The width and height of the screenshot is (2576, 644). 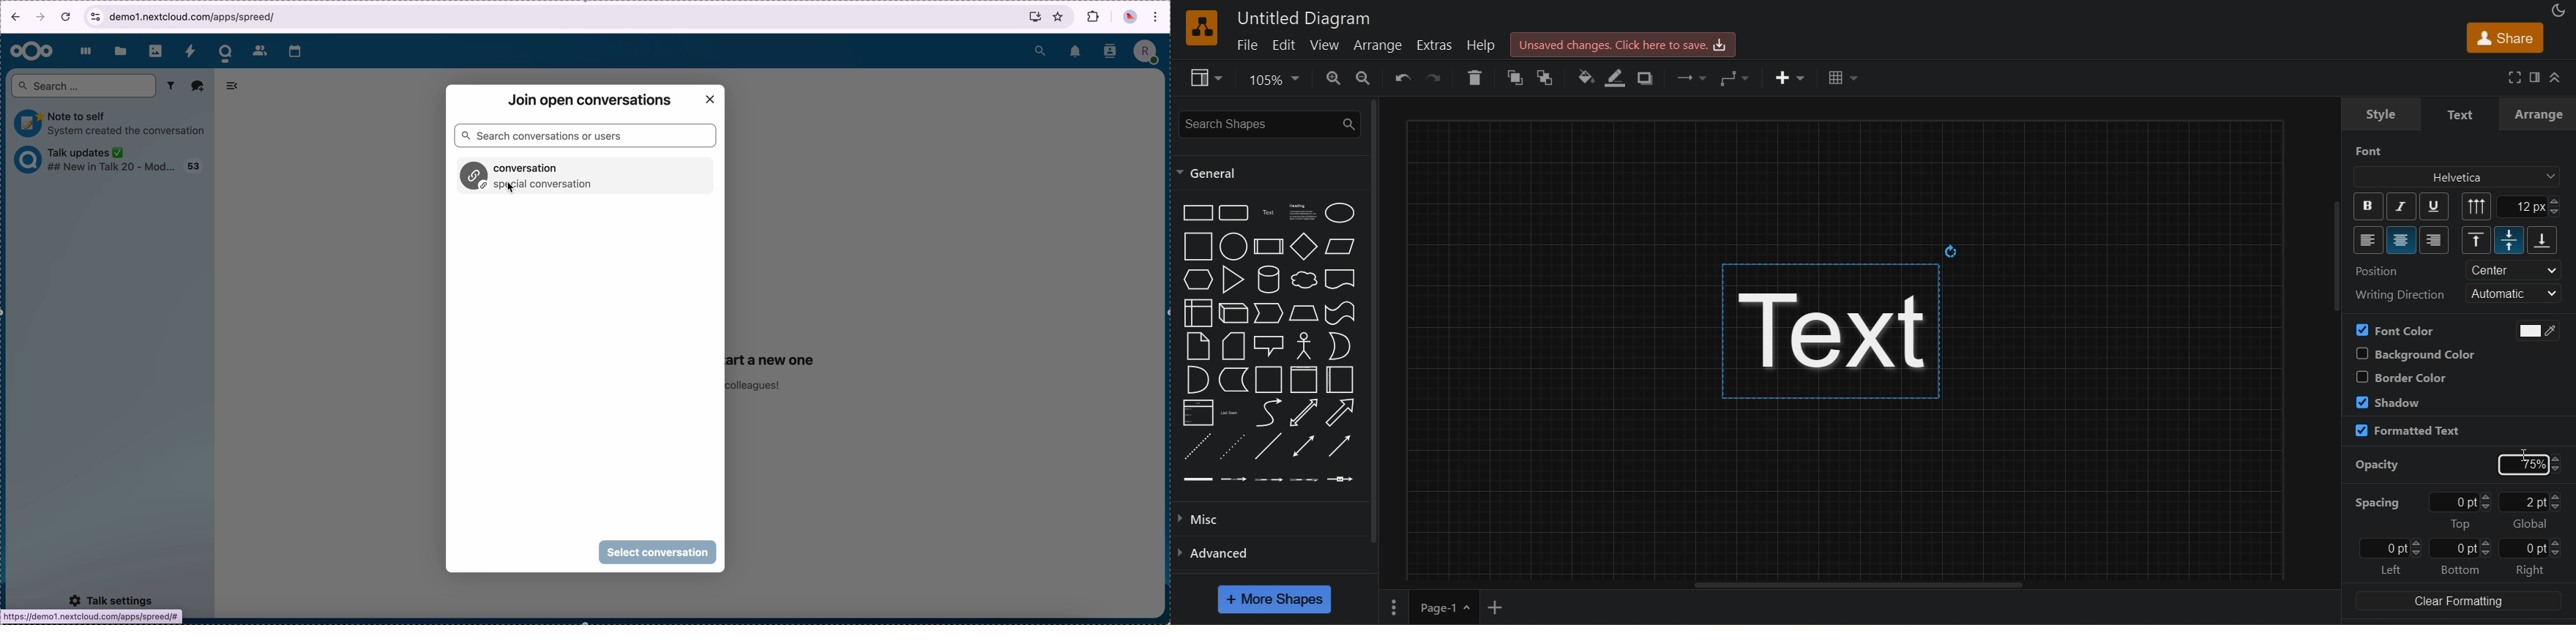 I want to click on left, so click(x=2369, y=240).